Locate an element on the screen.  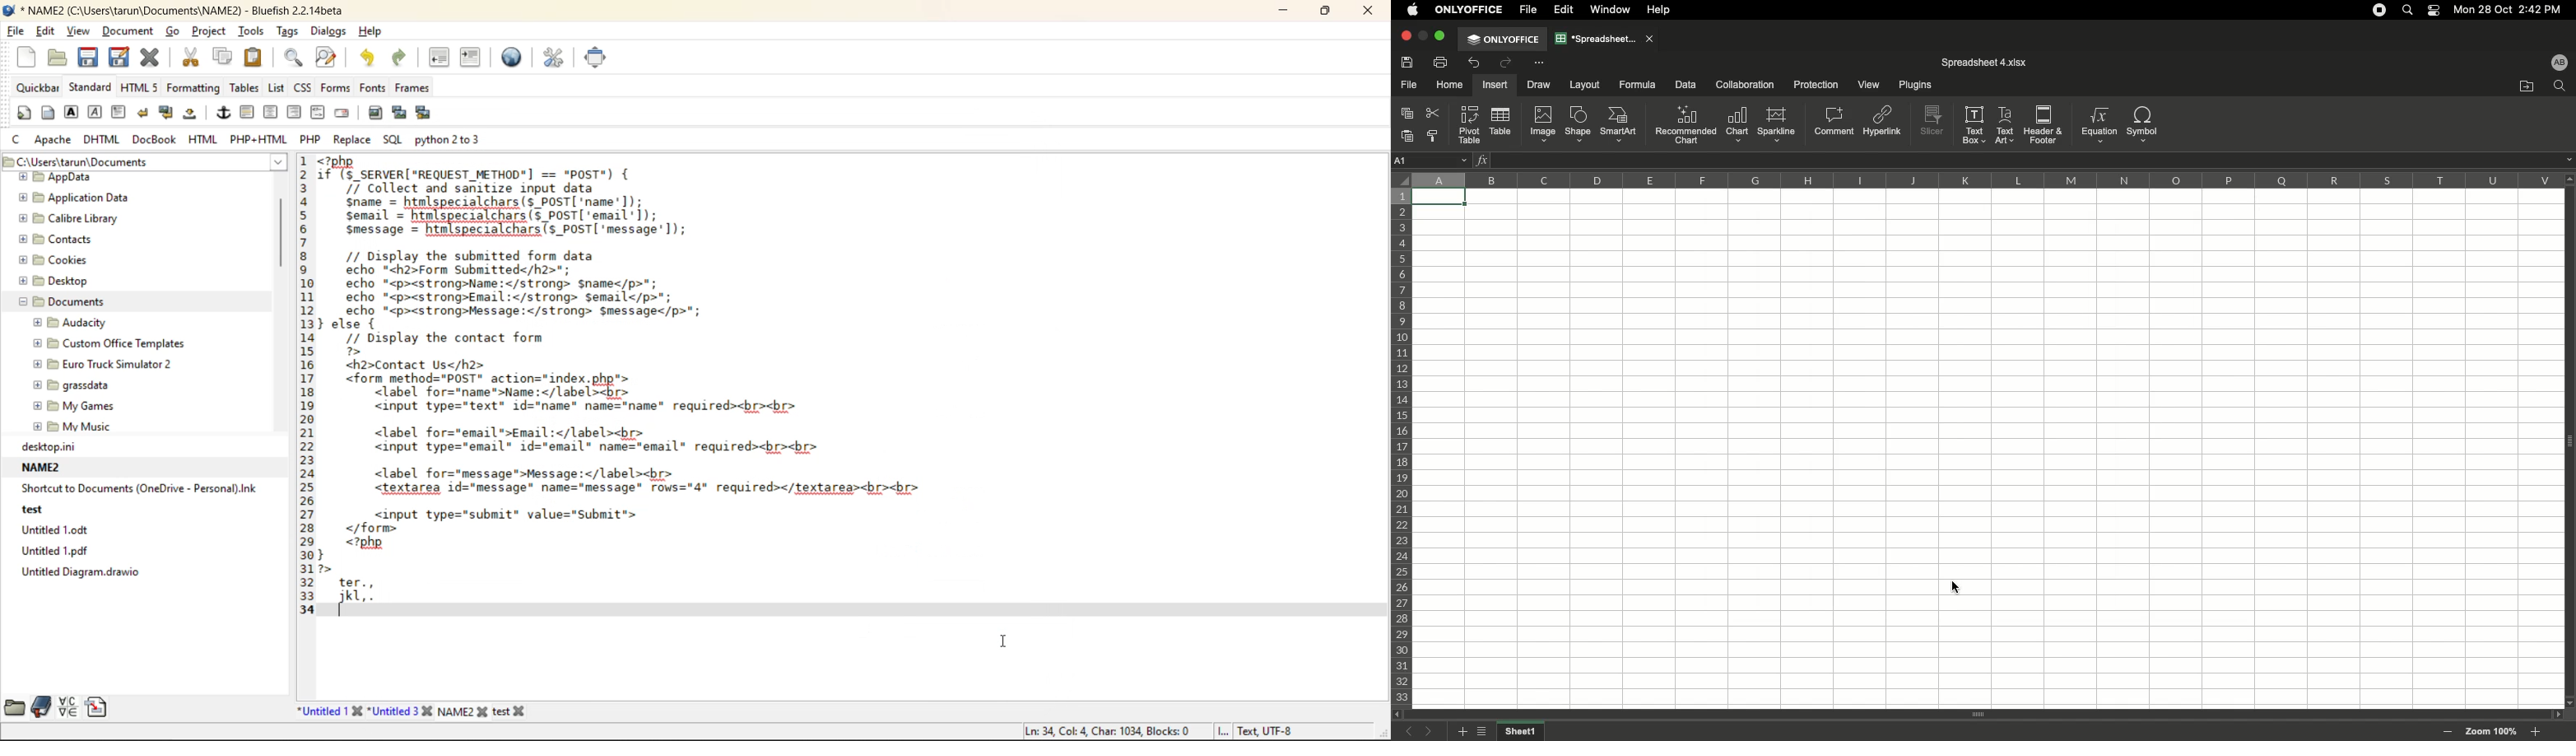
insertion cursor is located at coordinates (1006, 642).